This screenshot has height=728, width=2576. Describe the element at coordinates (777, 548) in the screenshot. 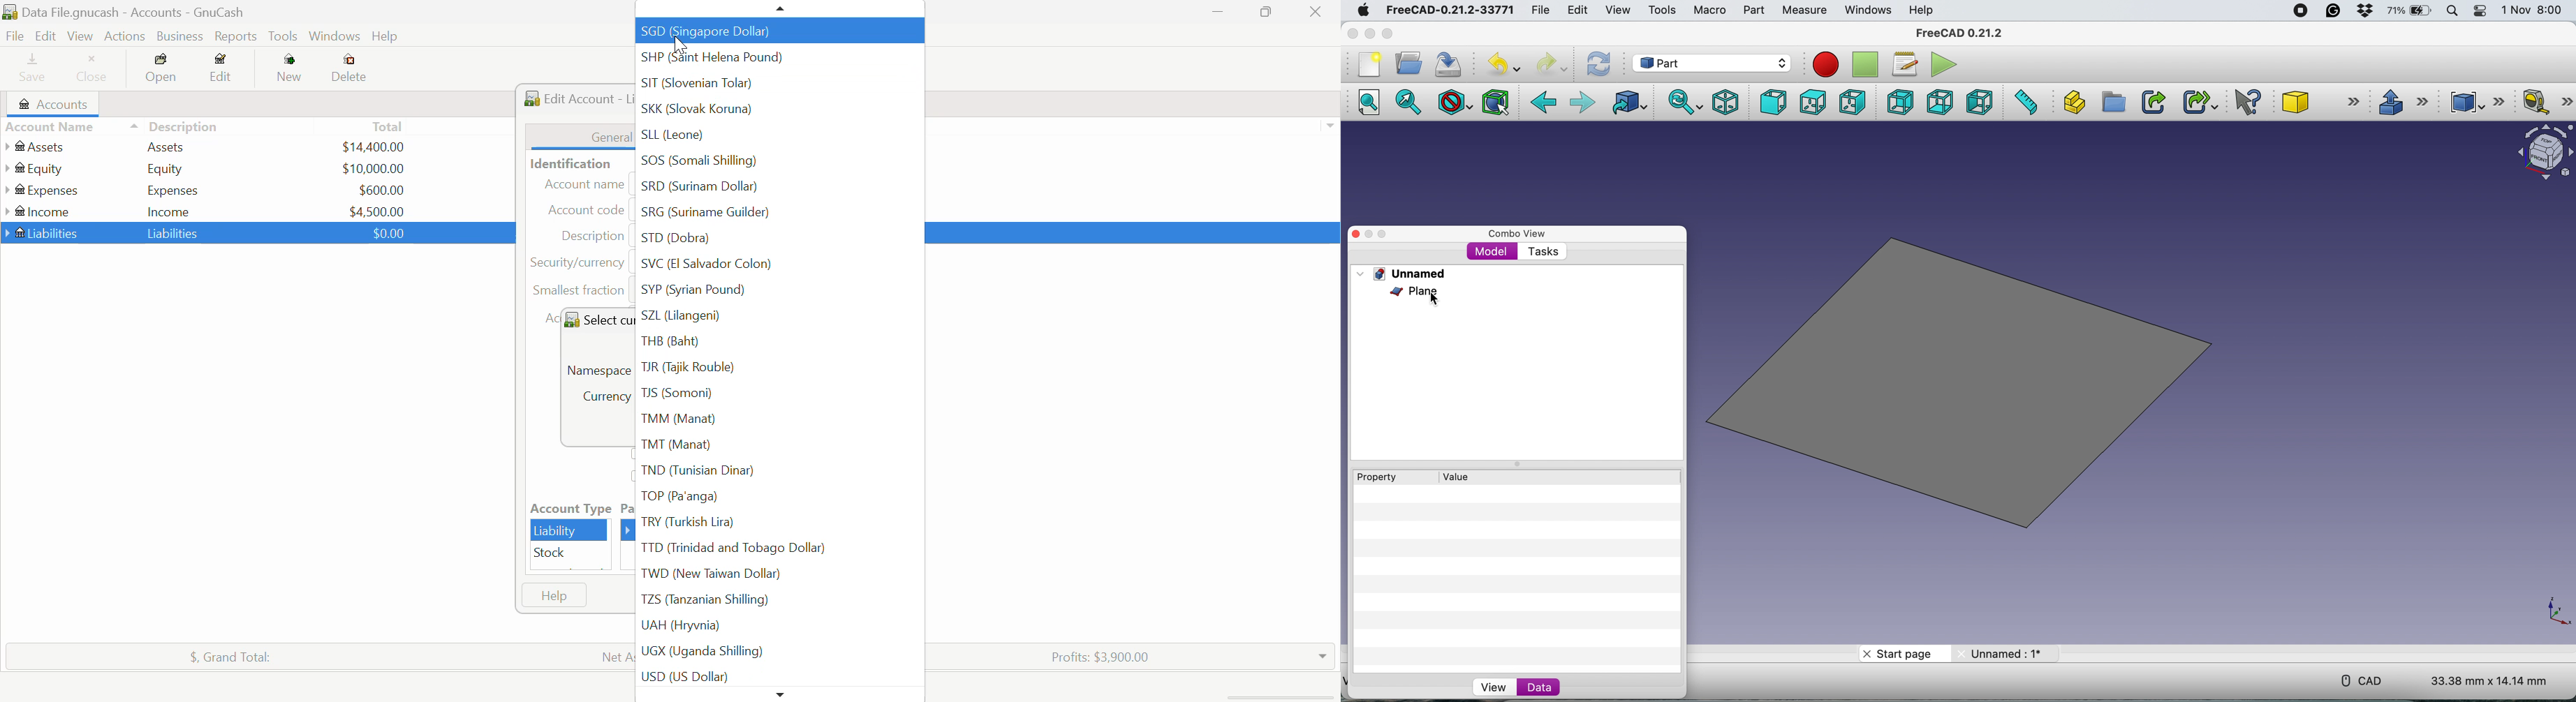

I see `TTD` at that location.